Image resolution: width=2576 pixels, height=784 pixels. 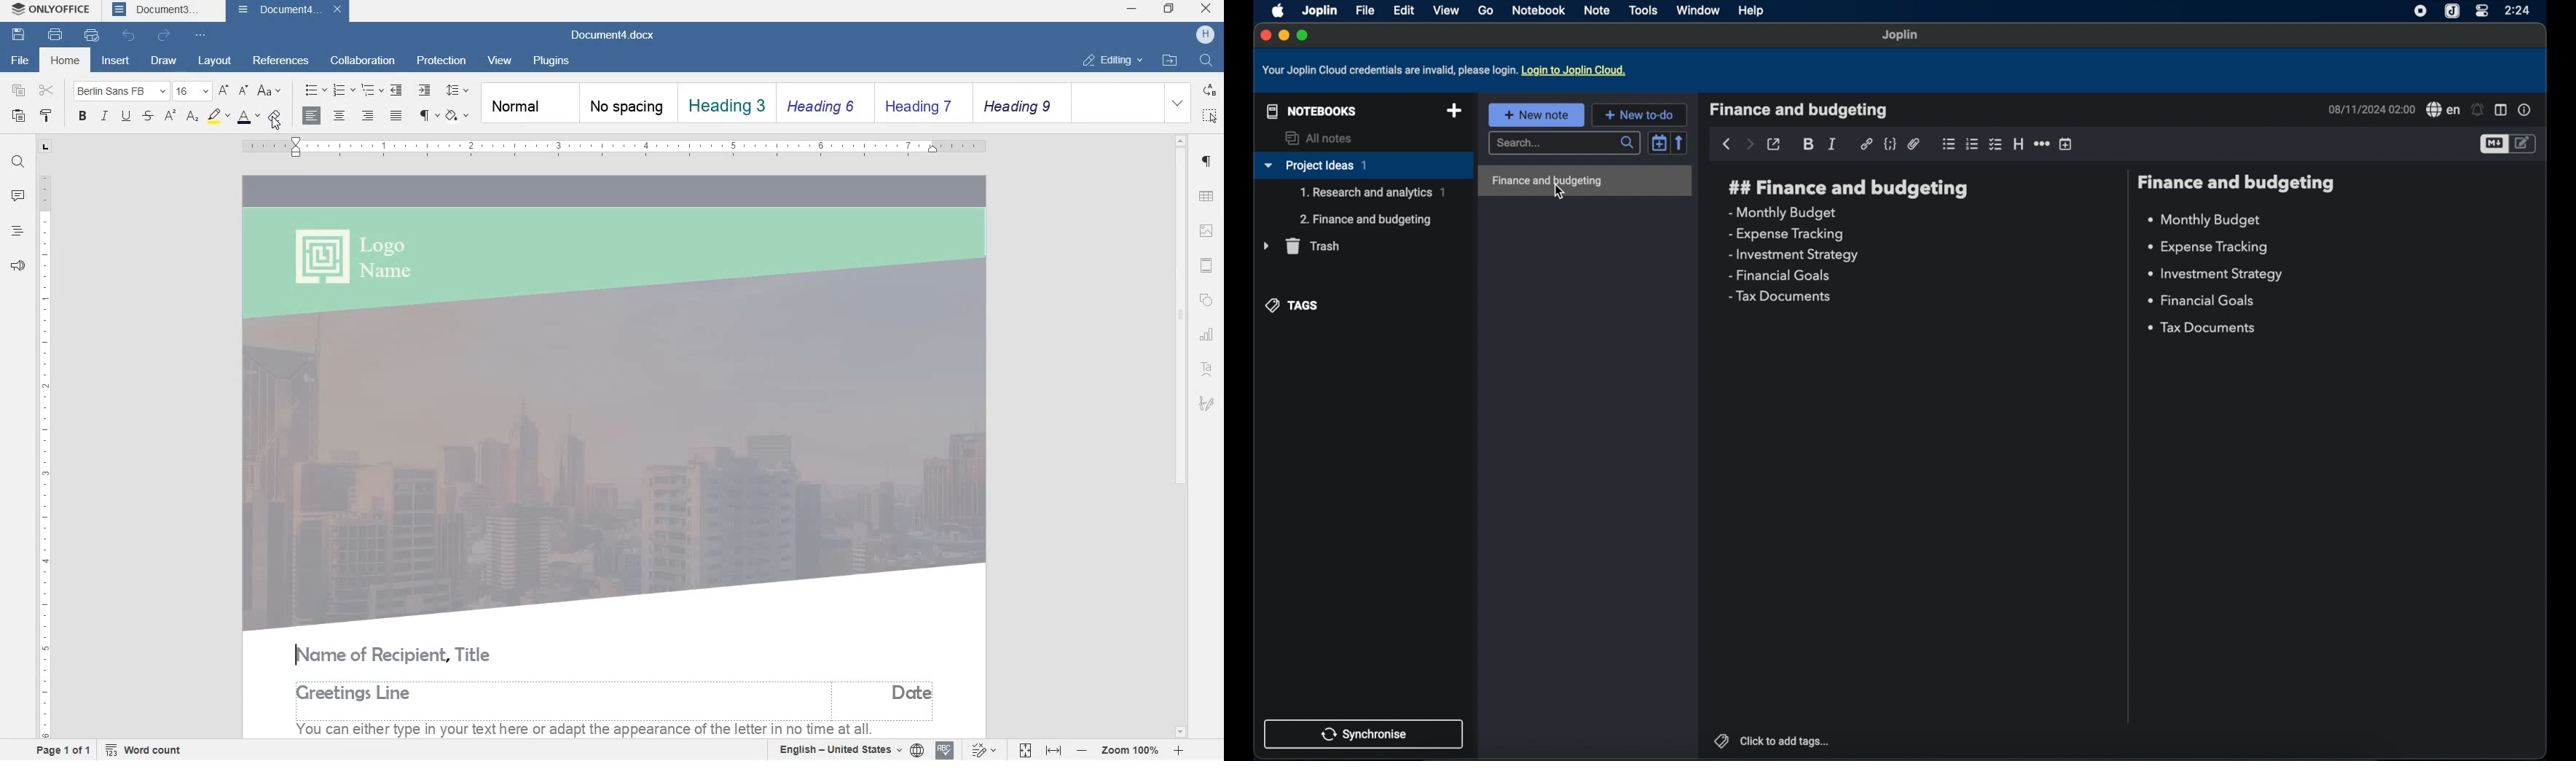 What do you see at coordinates (192, 117) in the screenshot?
I see `subscript` at bounding box center [192, 117].